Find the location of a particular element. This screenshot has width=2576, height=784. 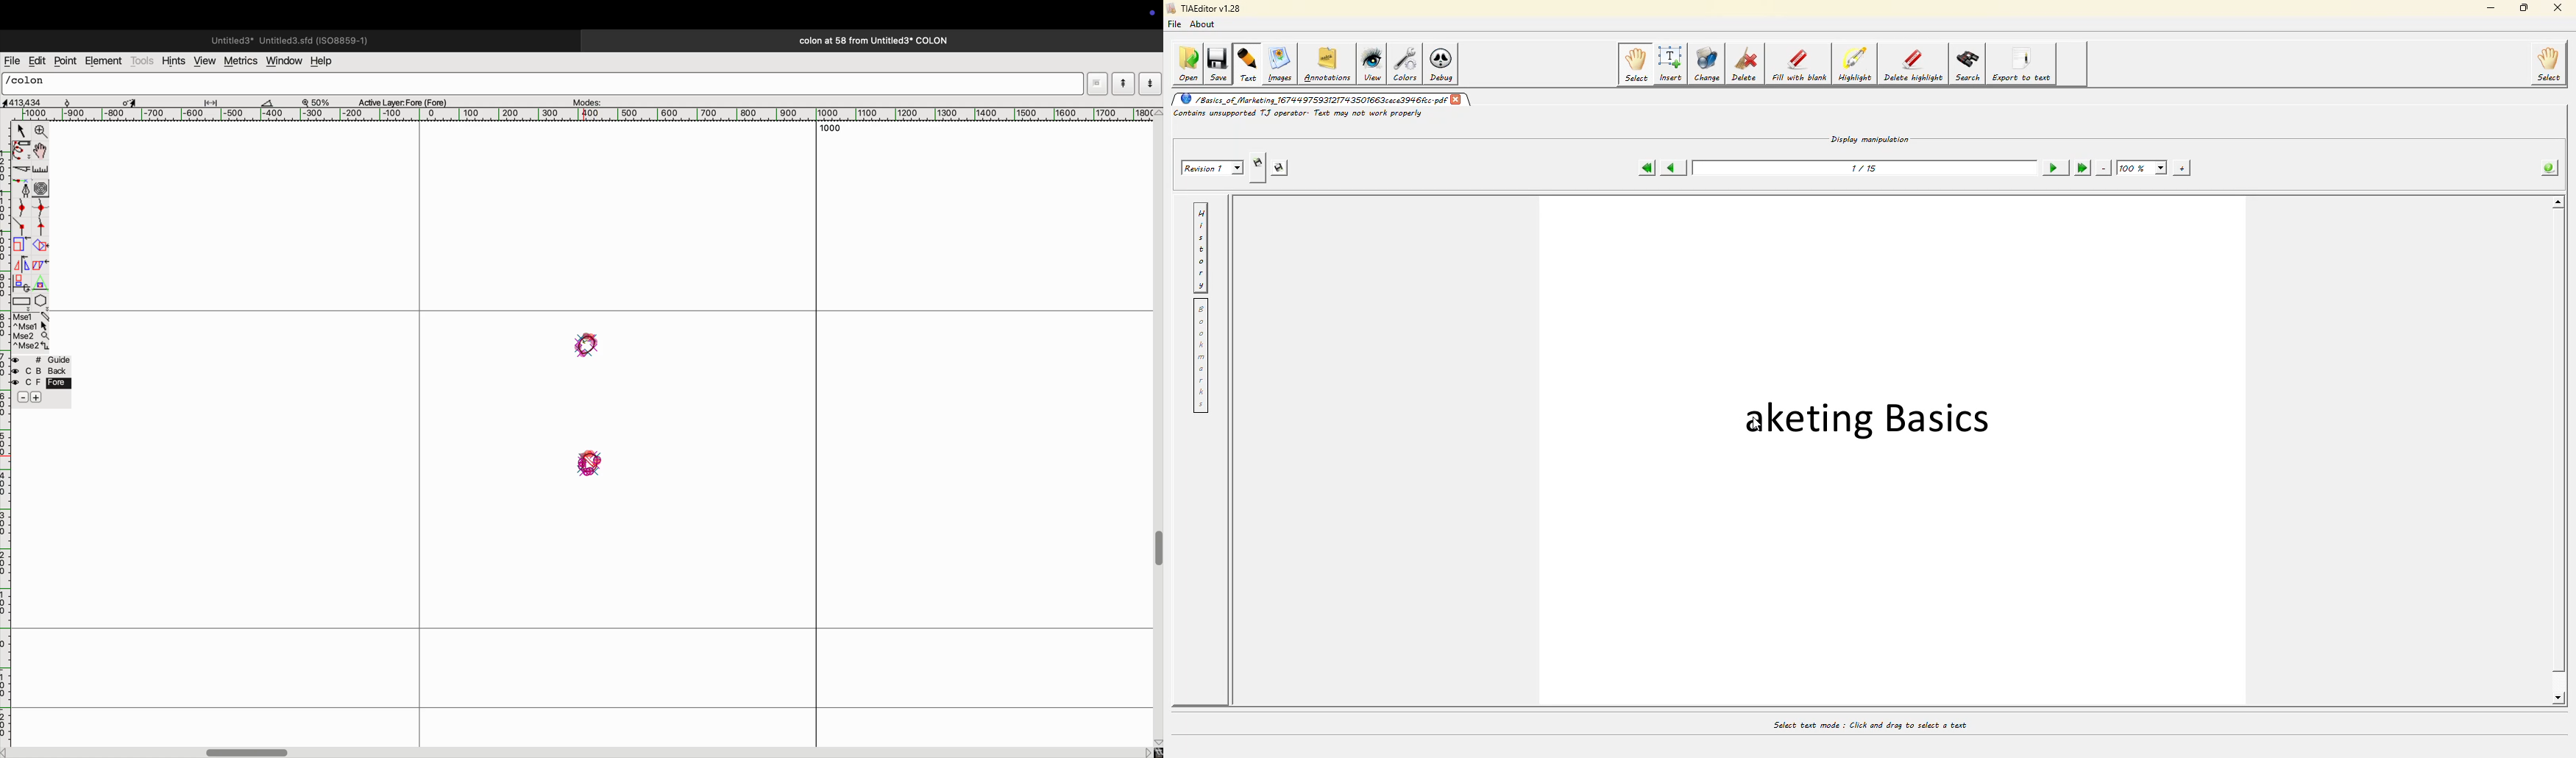

zoom is located at coordinates (42, 132).